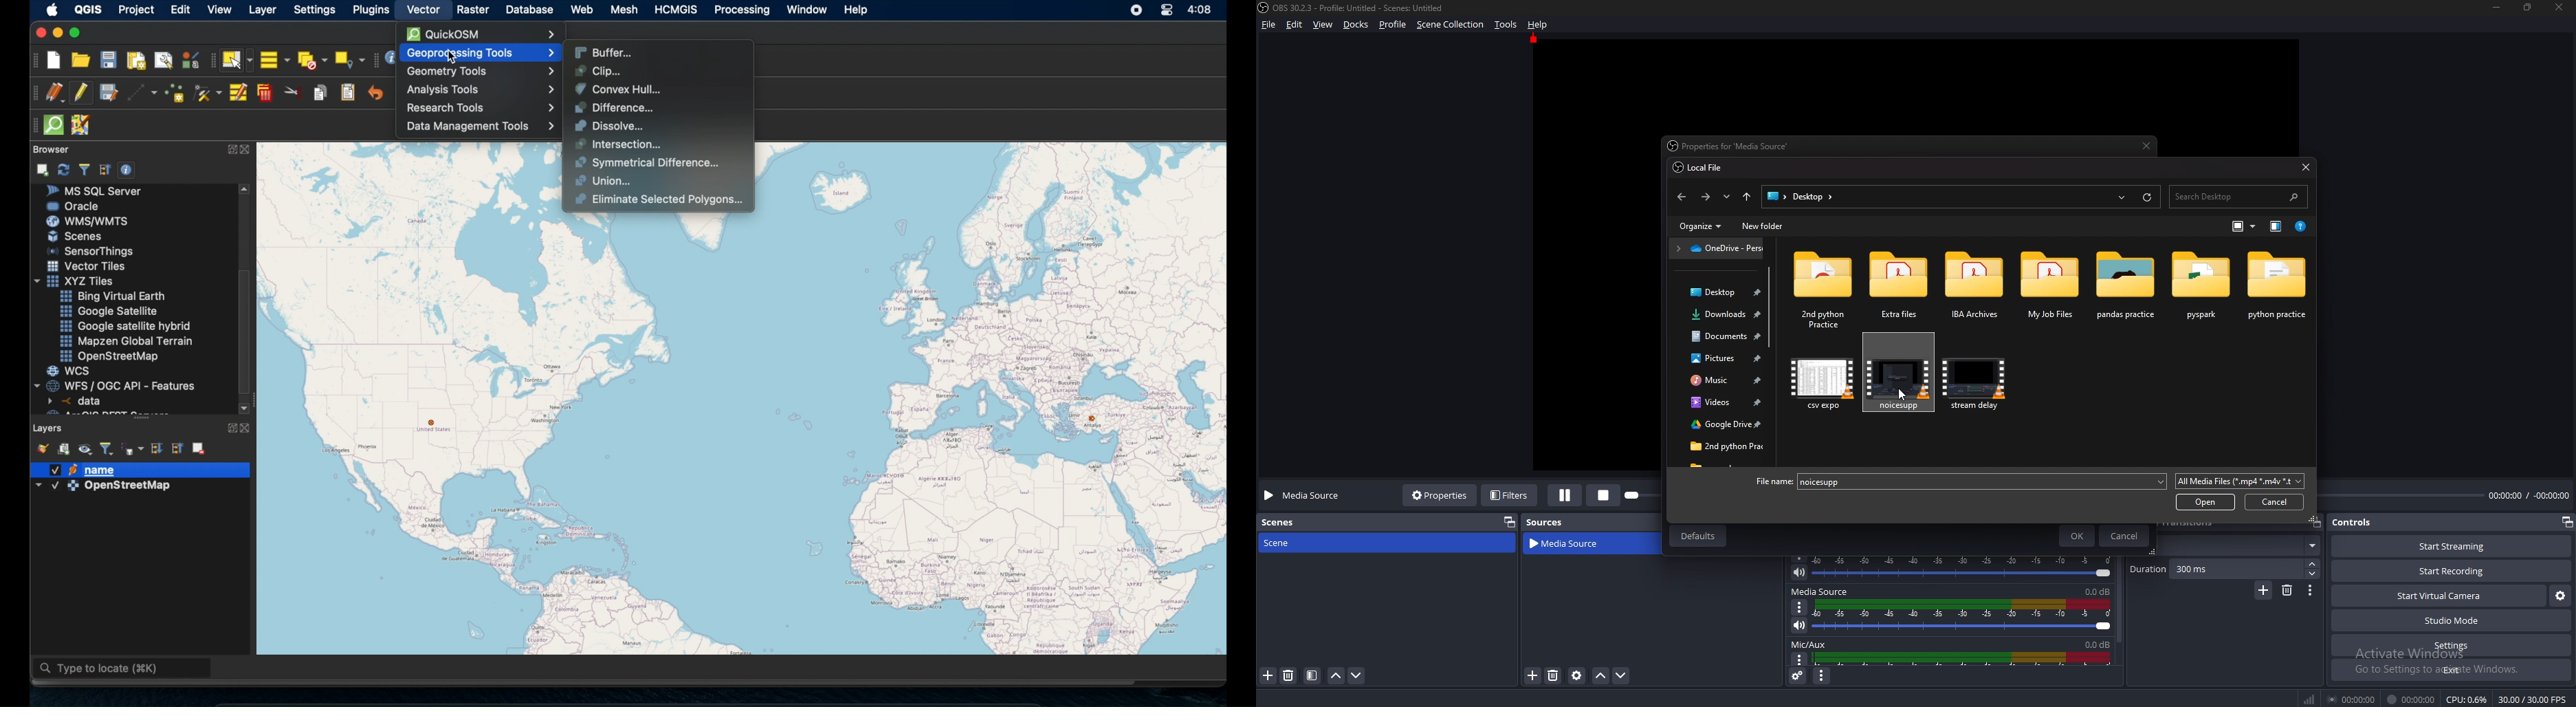 This screenshot has width=2576, height=728. I want to click on cursor, so click(443, 56).